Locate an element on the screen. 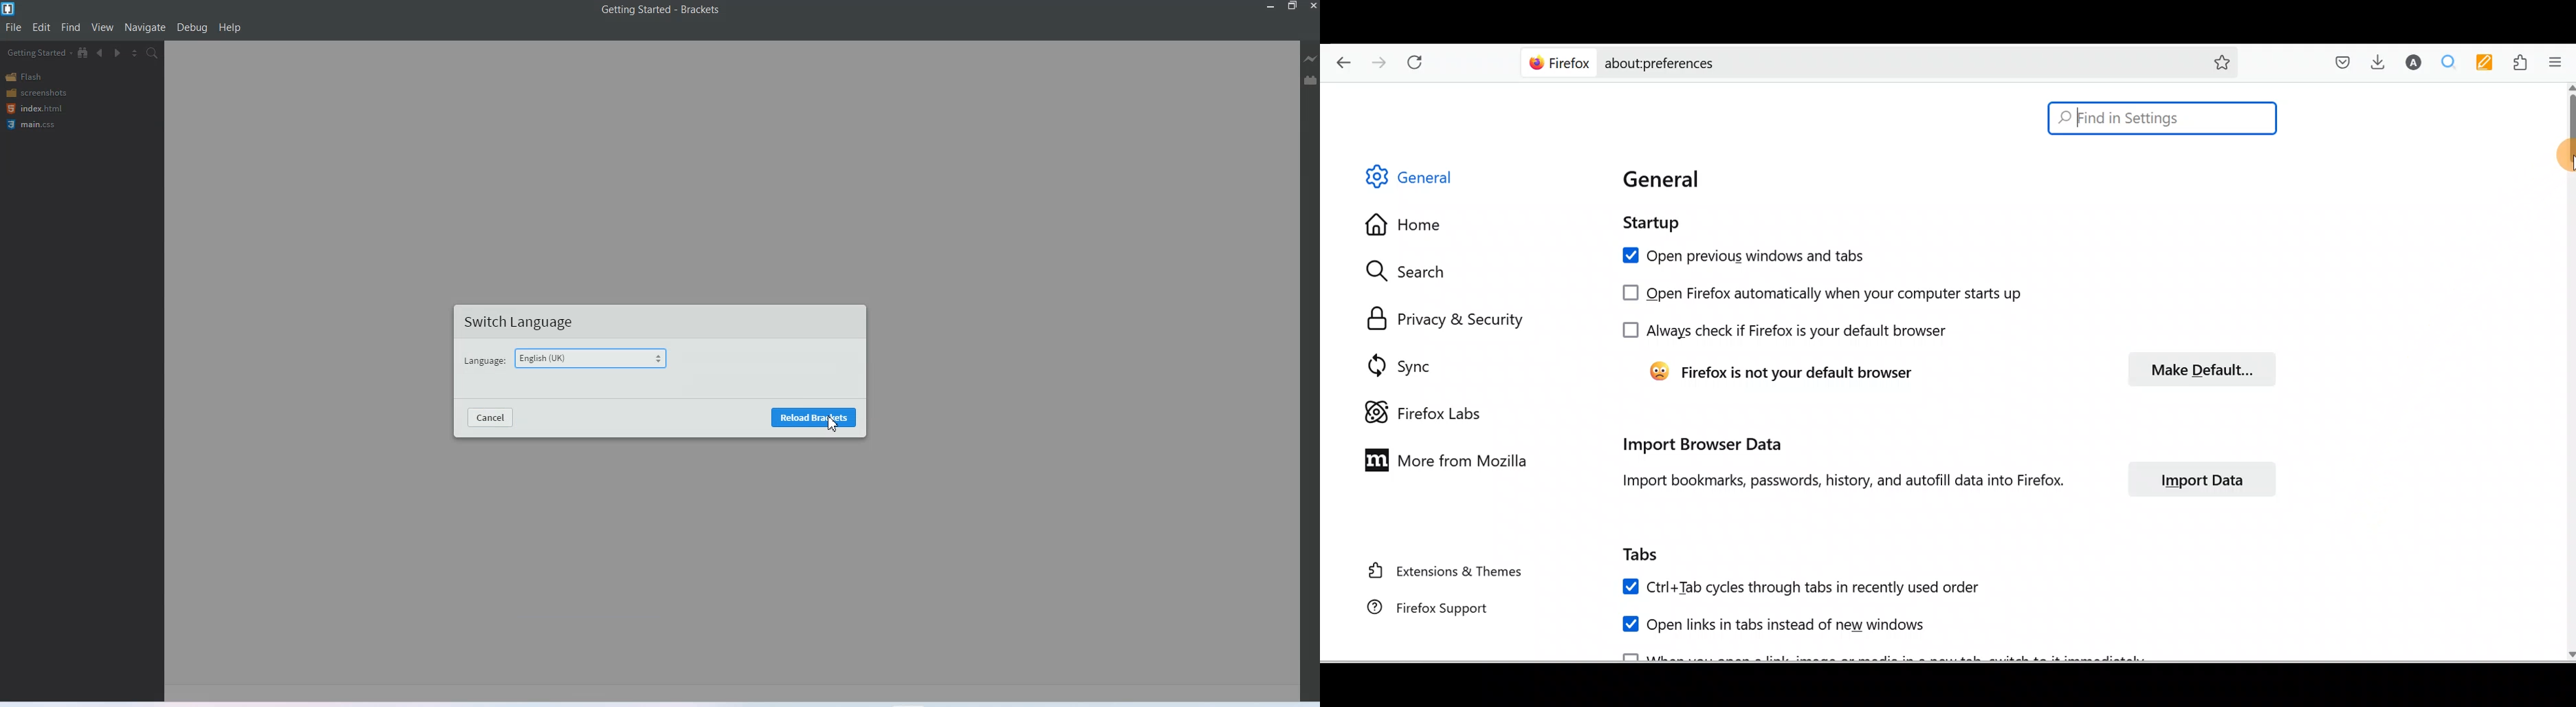 This screenshot has width=2576, height=728. Navigate is located at coordinates (145, 28).